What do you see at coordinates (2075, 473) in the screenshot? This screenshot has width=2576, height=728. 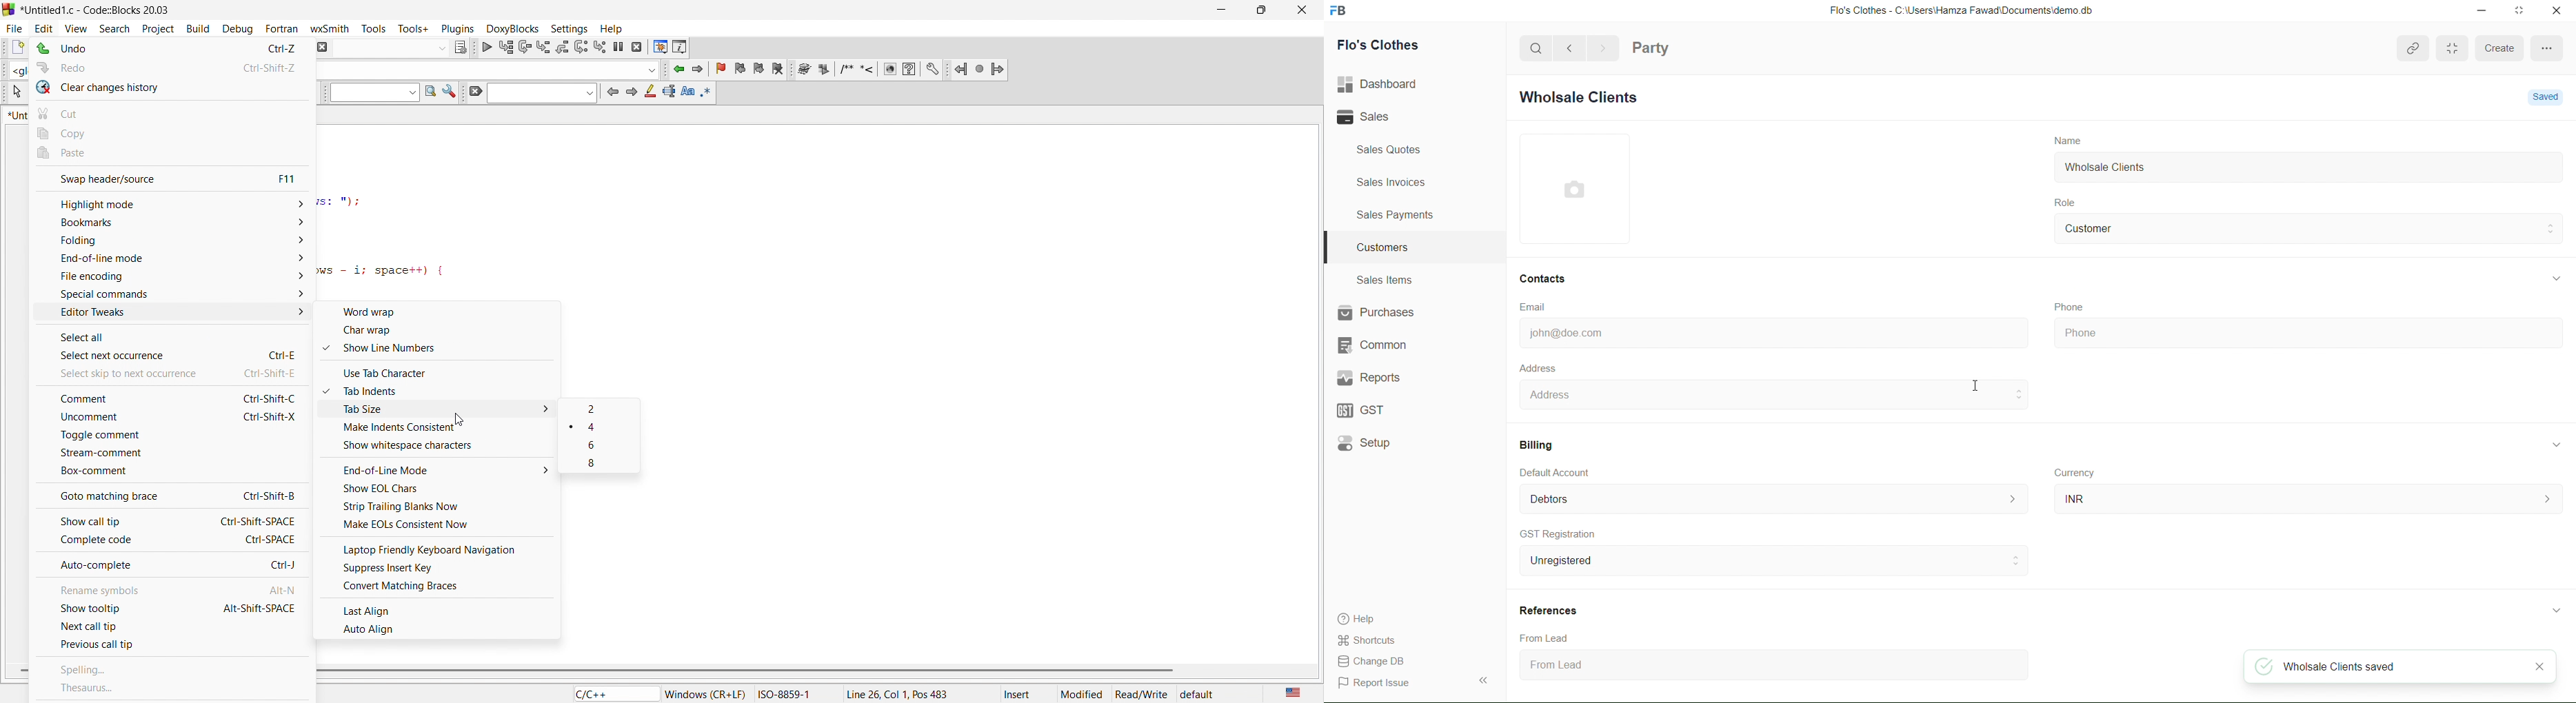 I see `Currency` at bounding box center [2075, 473].